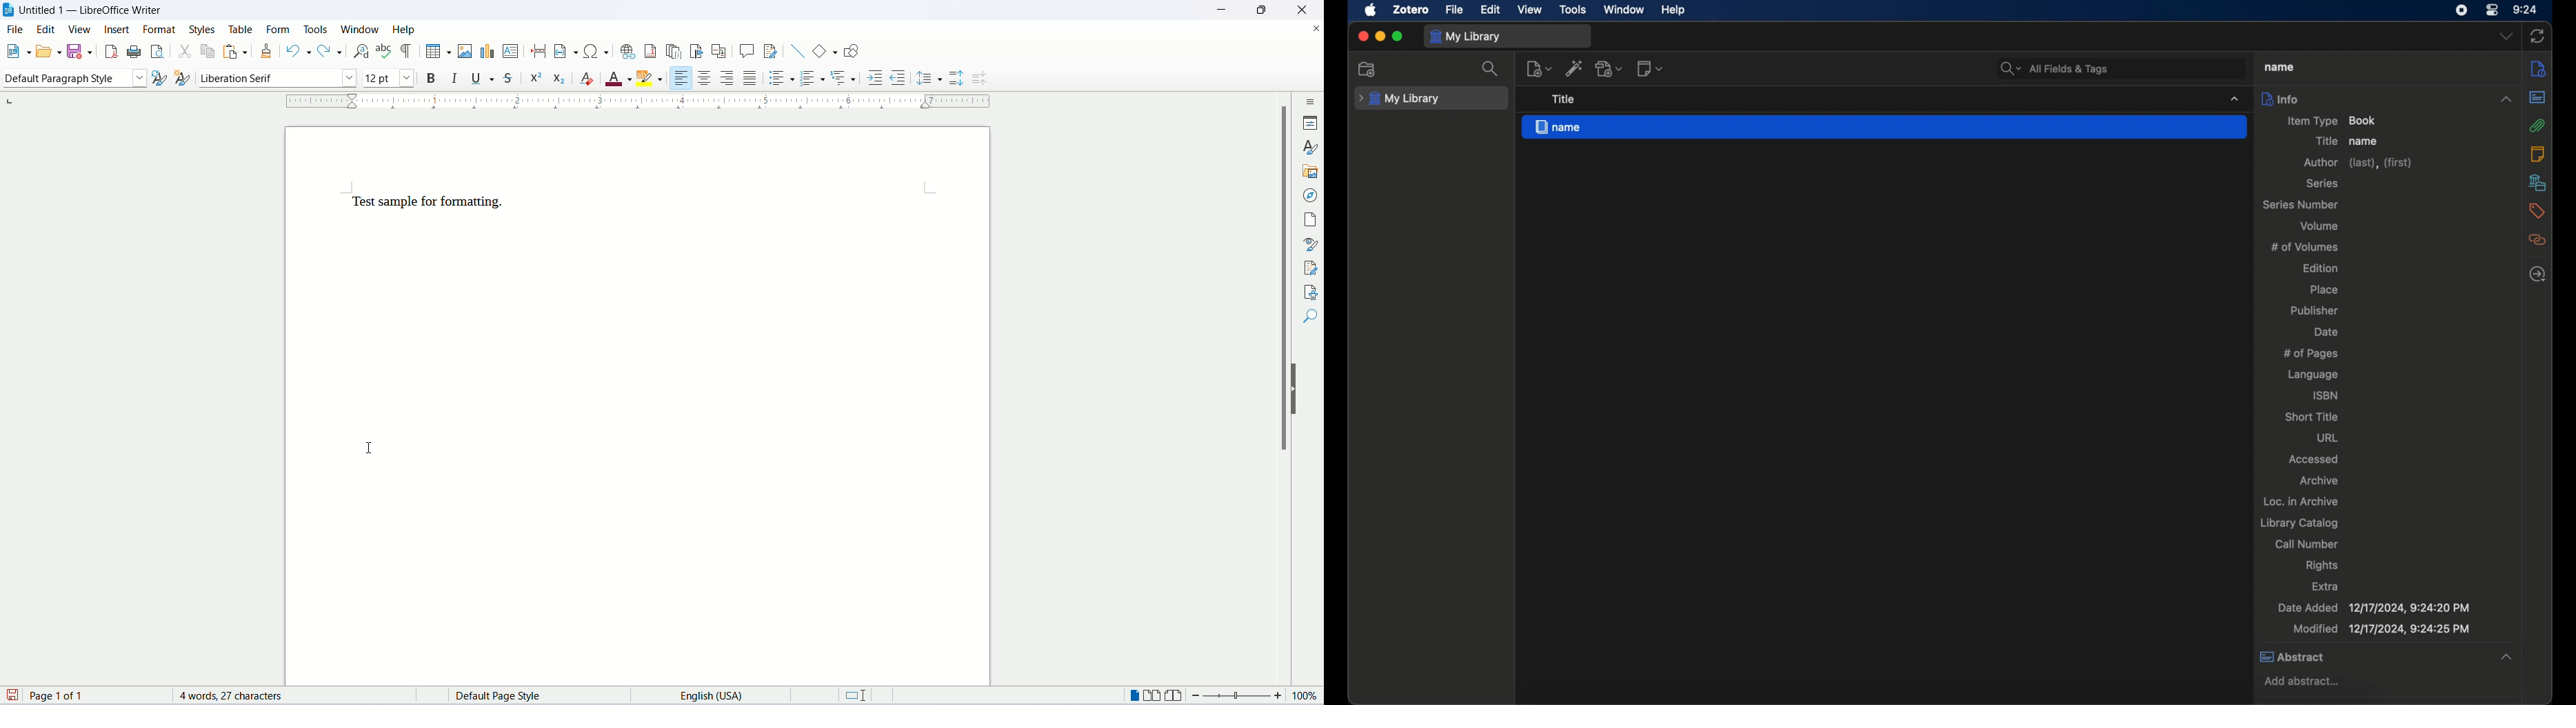 Image resolution: width=2576 pixels, height=728 pixels. What do you see at coordinates (2314, 354) in the screenshot?
I see `no of pages` at bounding box center [2314, 354].